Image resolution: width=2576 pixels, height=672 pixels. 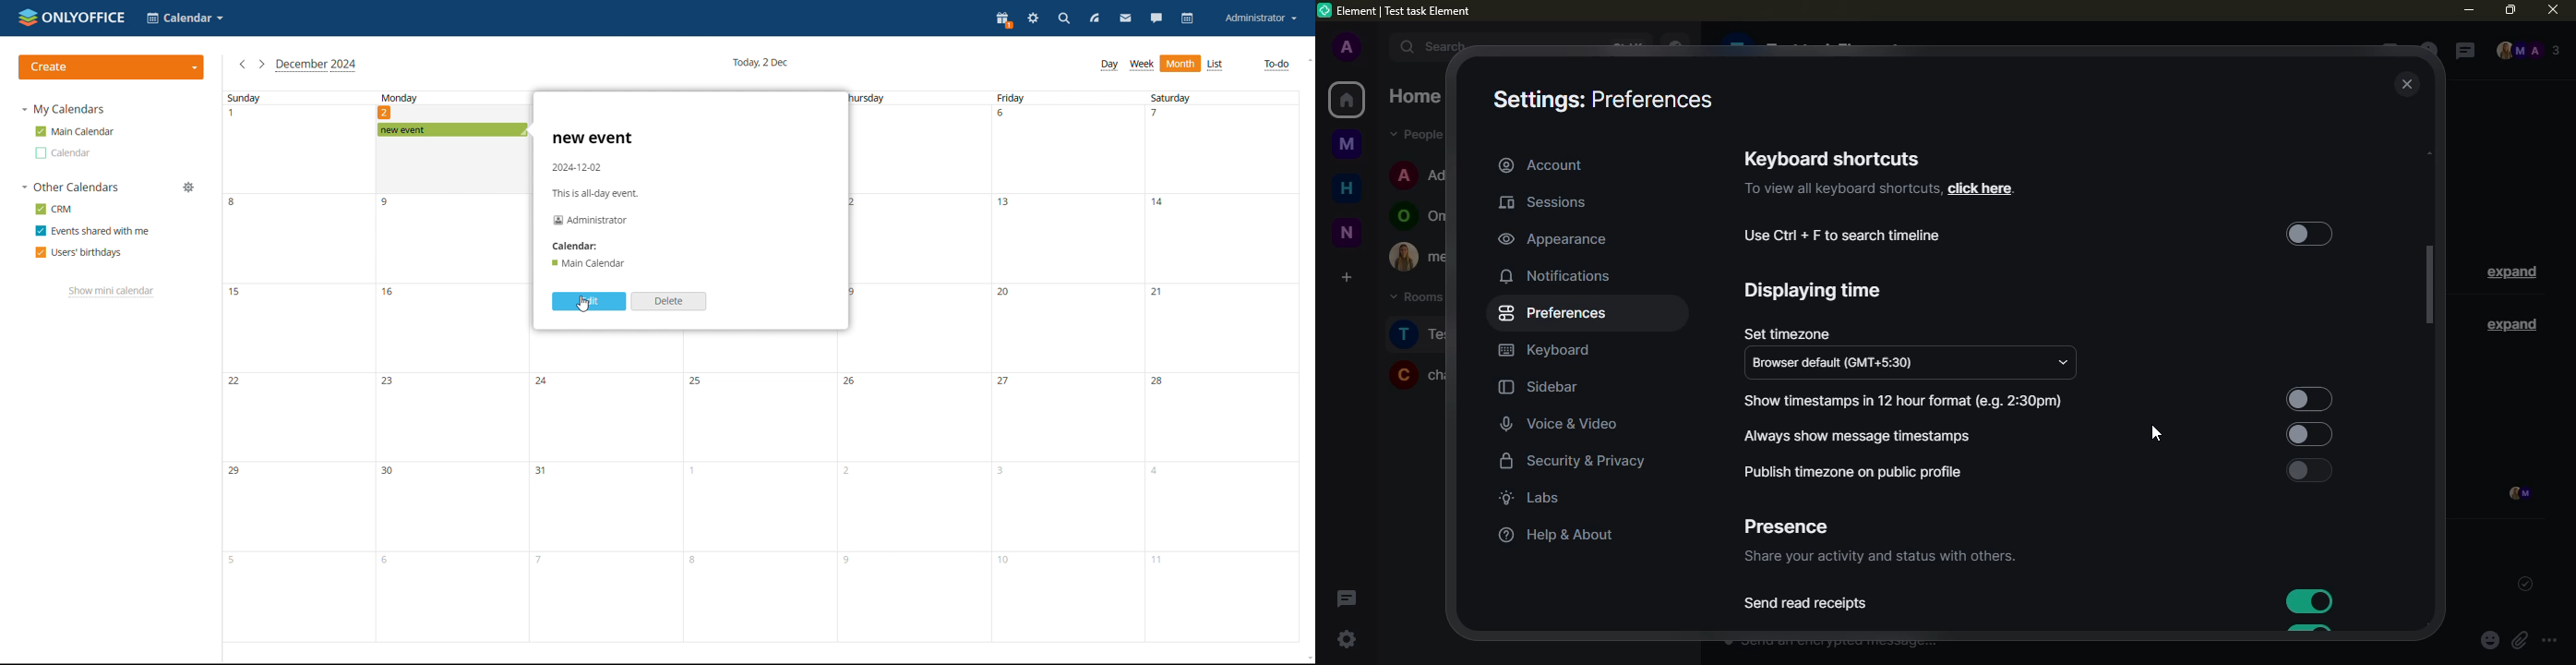 I want to click on move up, so click(x=2434, y=151).